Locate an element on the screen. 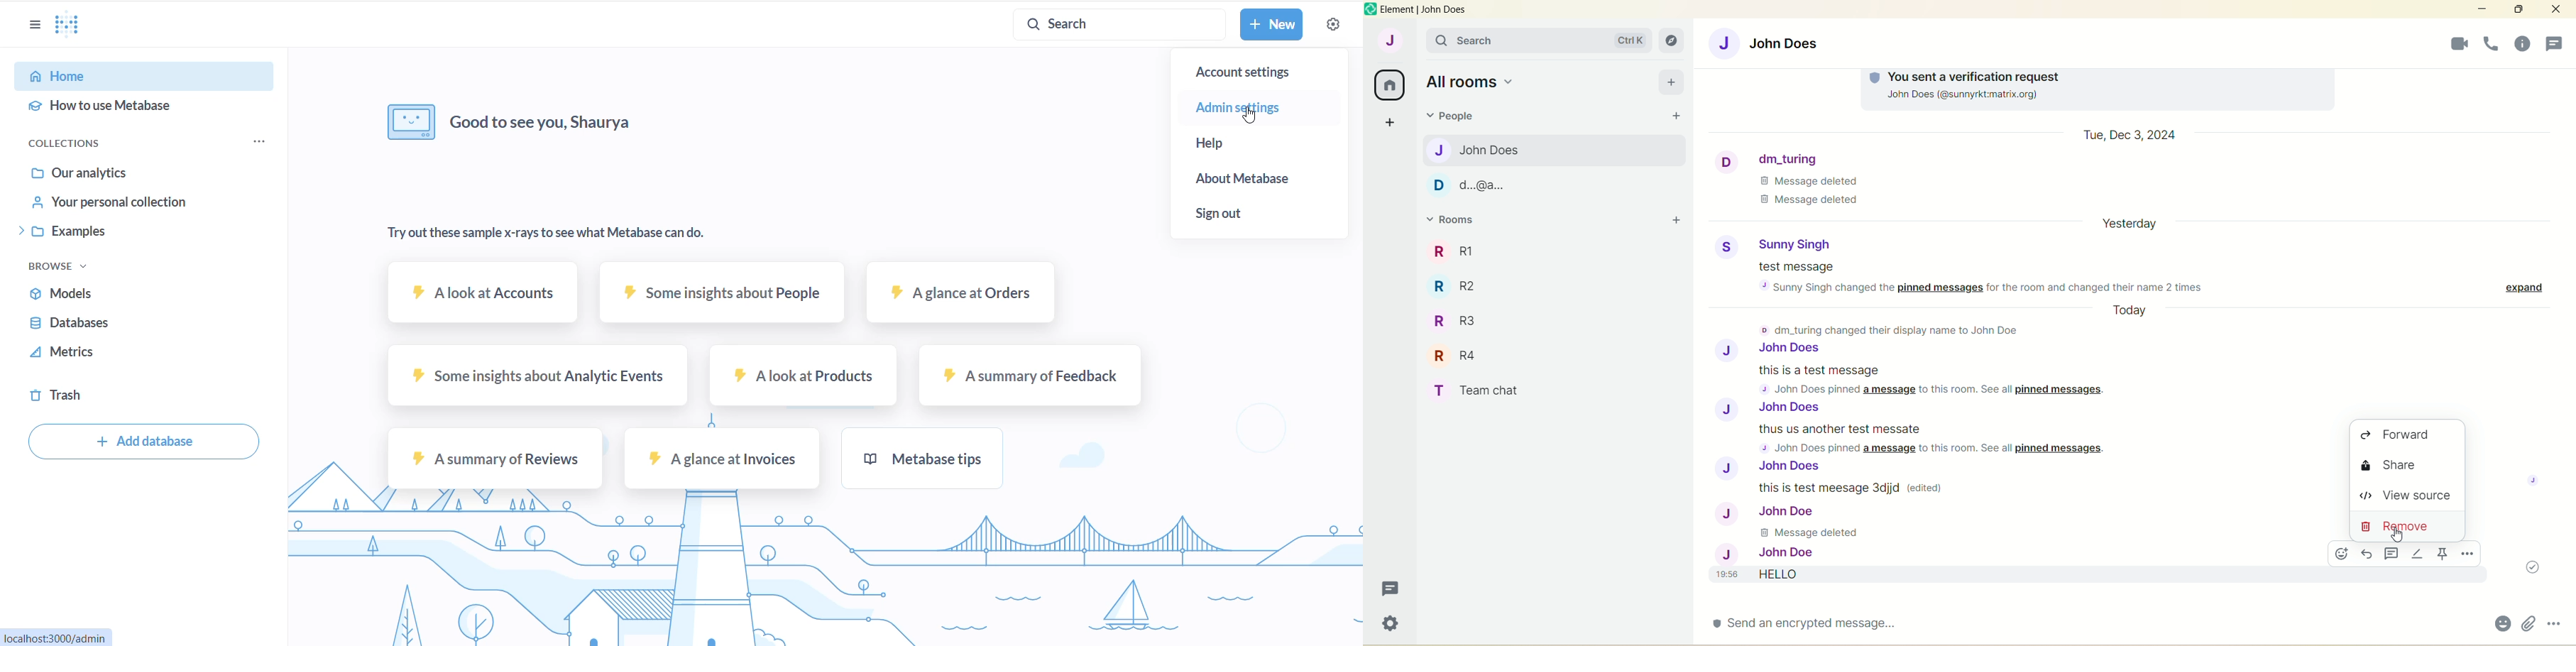  add is located at coordinates (1671, 82).